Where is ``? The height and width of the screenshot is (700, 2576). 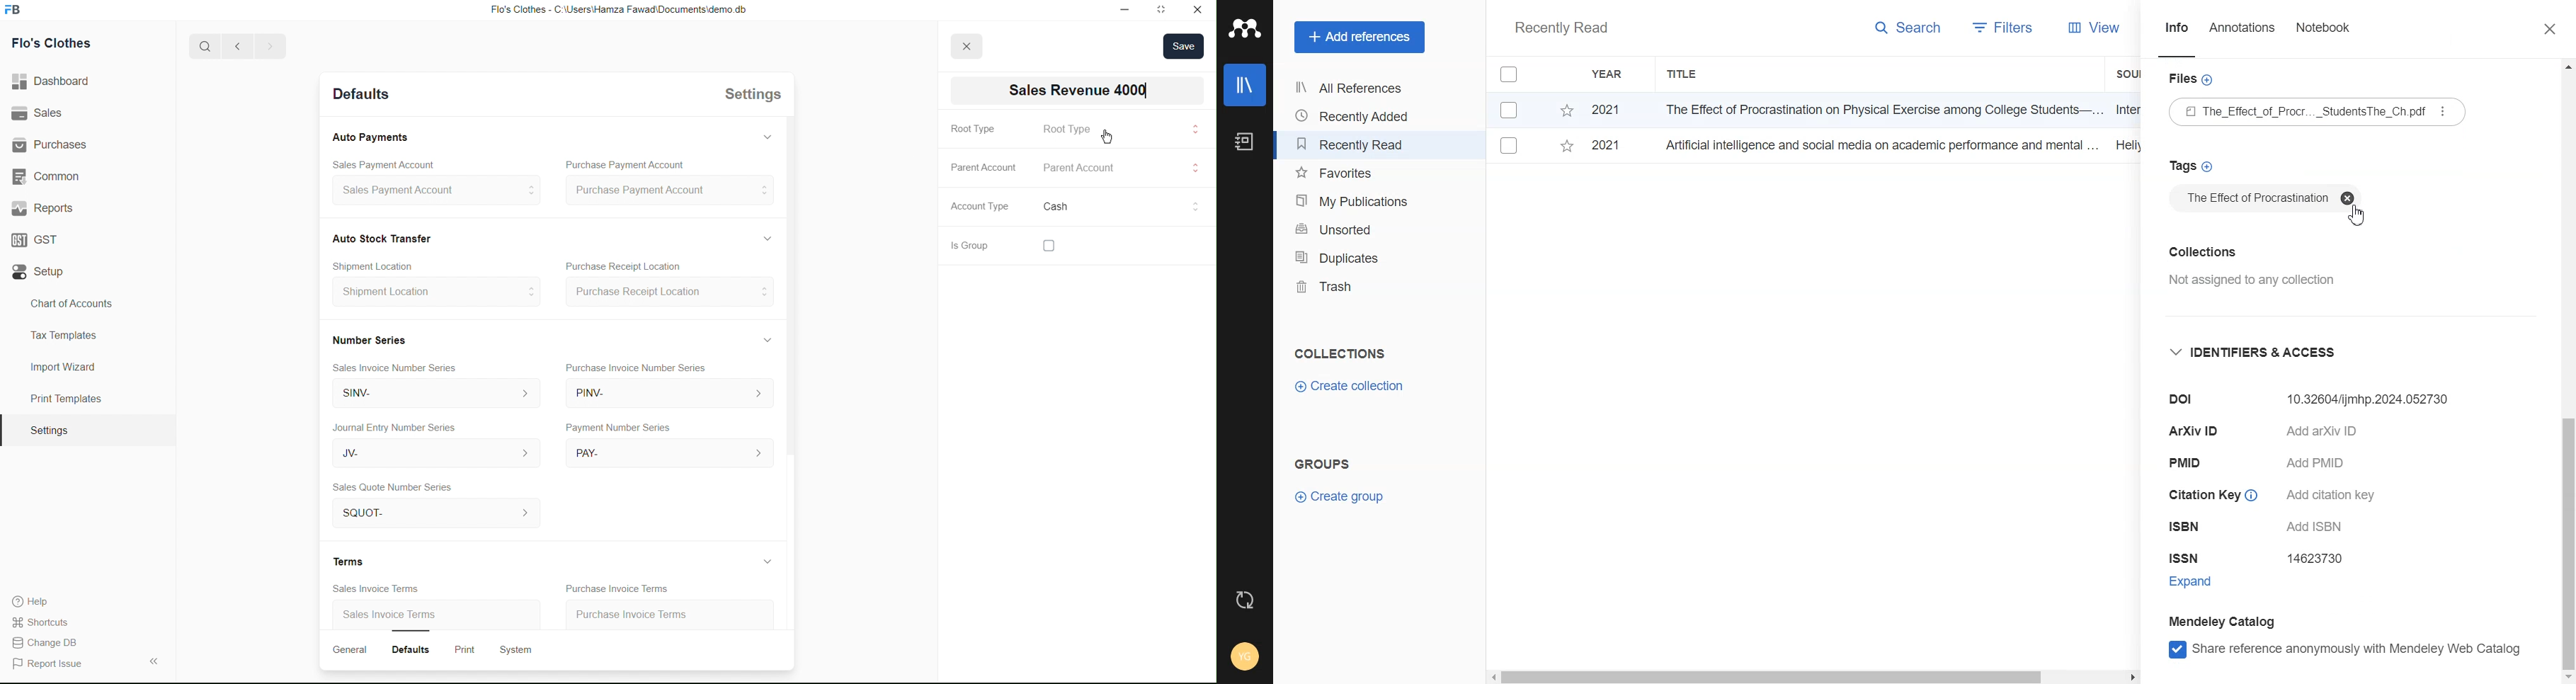  is located at coordinates (1193, 168).